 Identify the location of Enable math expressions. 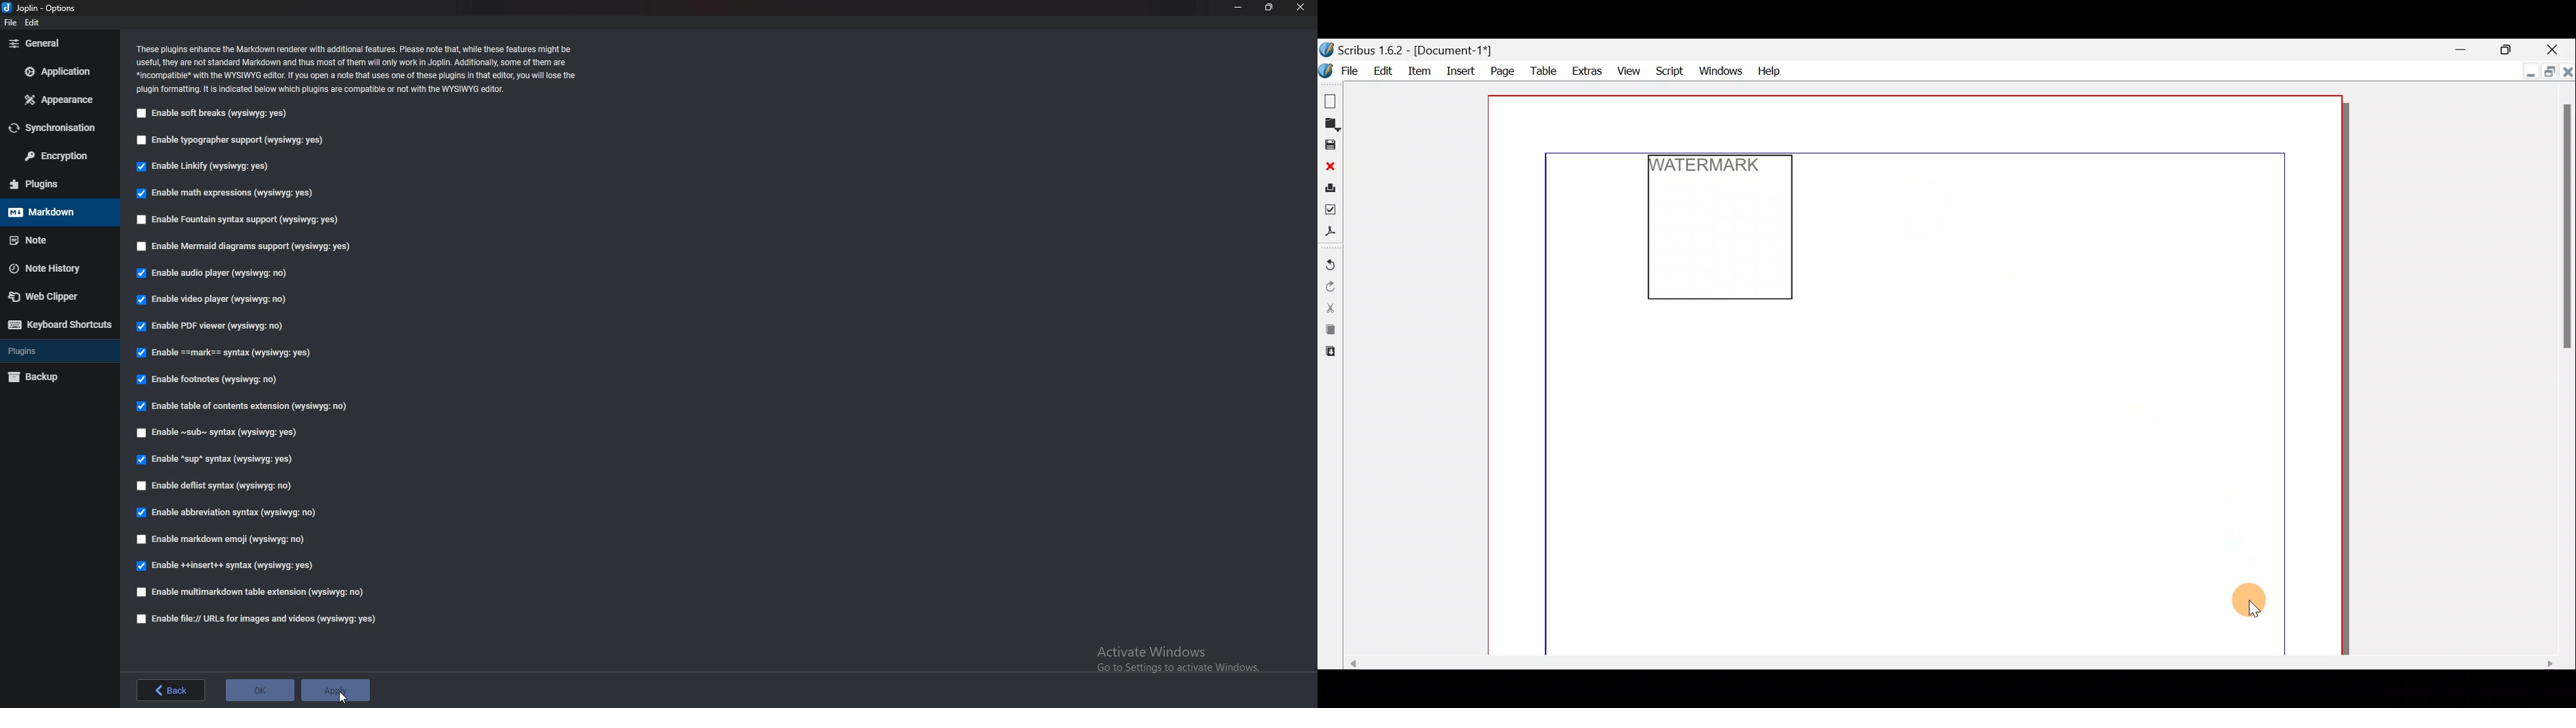
(228, 193).